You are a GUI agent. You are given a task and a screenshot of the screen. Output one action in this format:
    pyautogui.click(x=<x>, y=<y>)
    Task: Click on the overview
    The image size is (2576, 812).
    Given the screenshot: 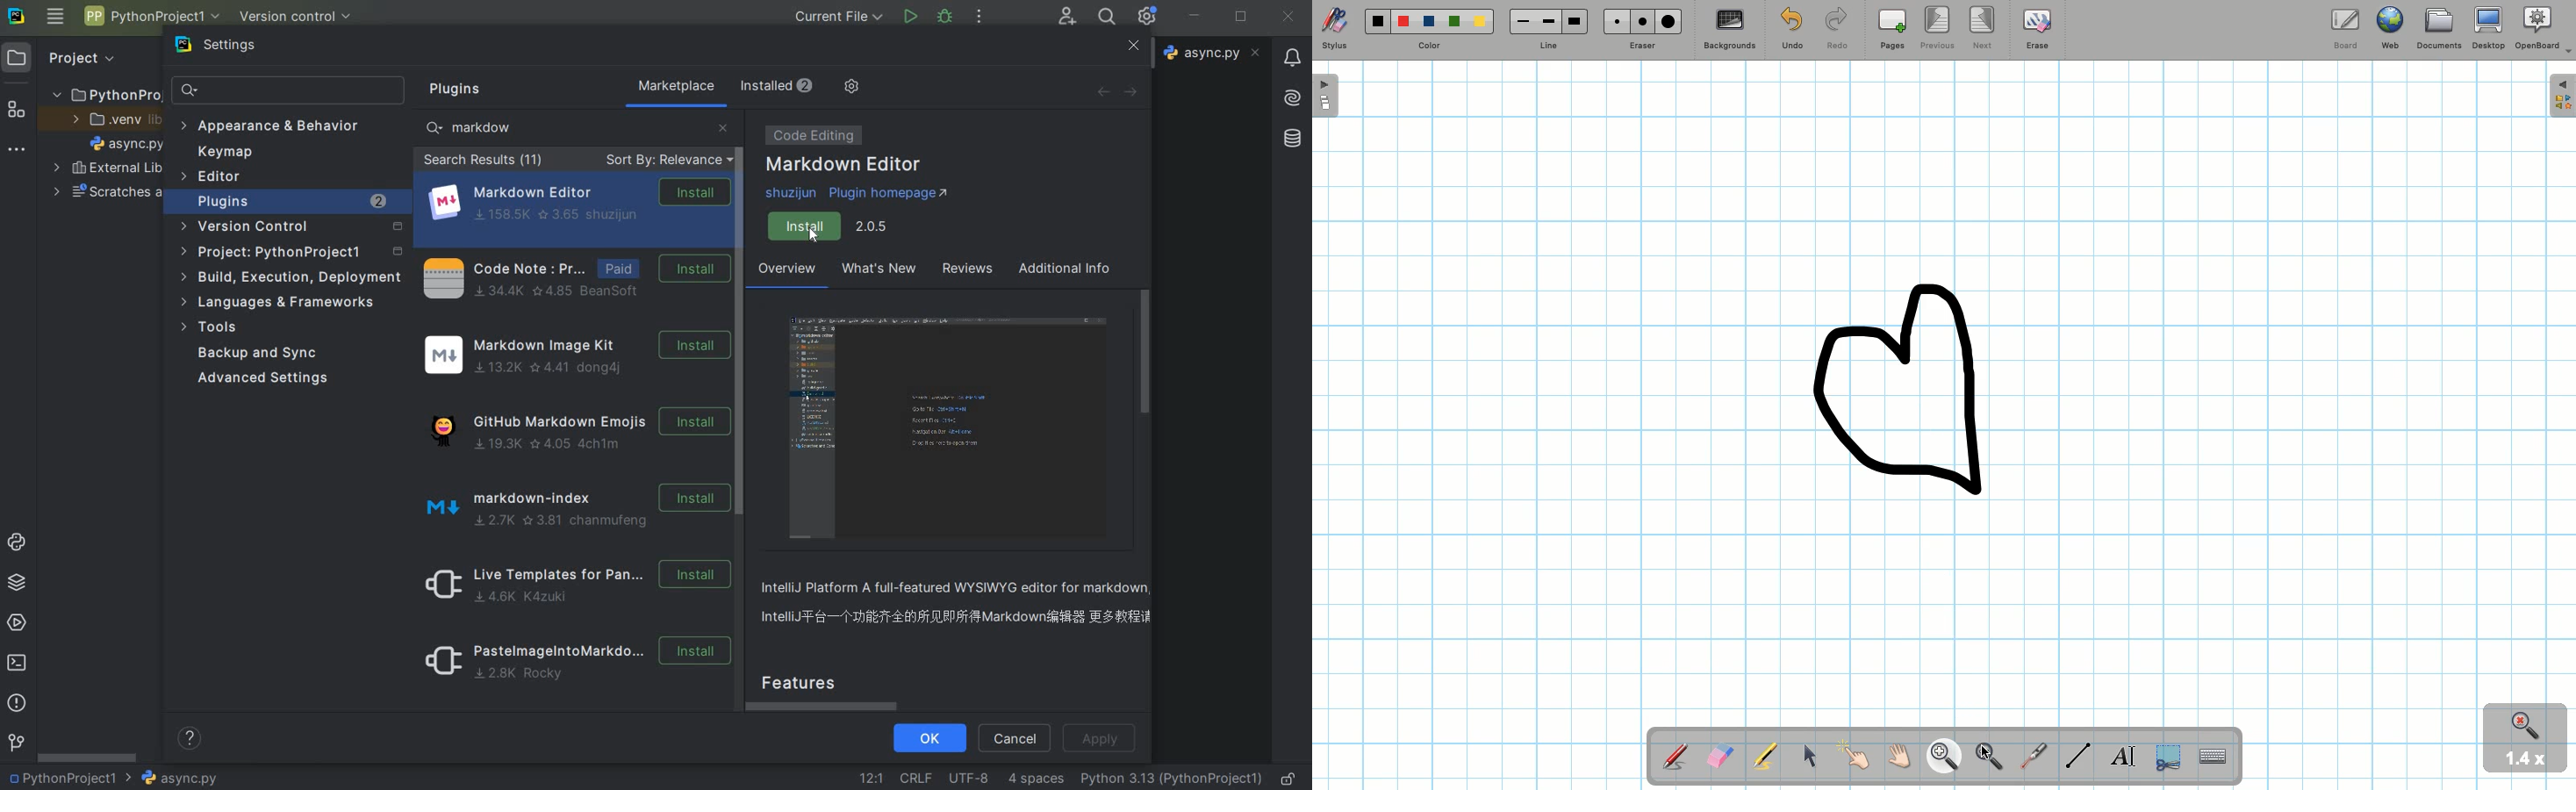 What is the action you would take?
    pyautogui.click(x=962, y=605)
    